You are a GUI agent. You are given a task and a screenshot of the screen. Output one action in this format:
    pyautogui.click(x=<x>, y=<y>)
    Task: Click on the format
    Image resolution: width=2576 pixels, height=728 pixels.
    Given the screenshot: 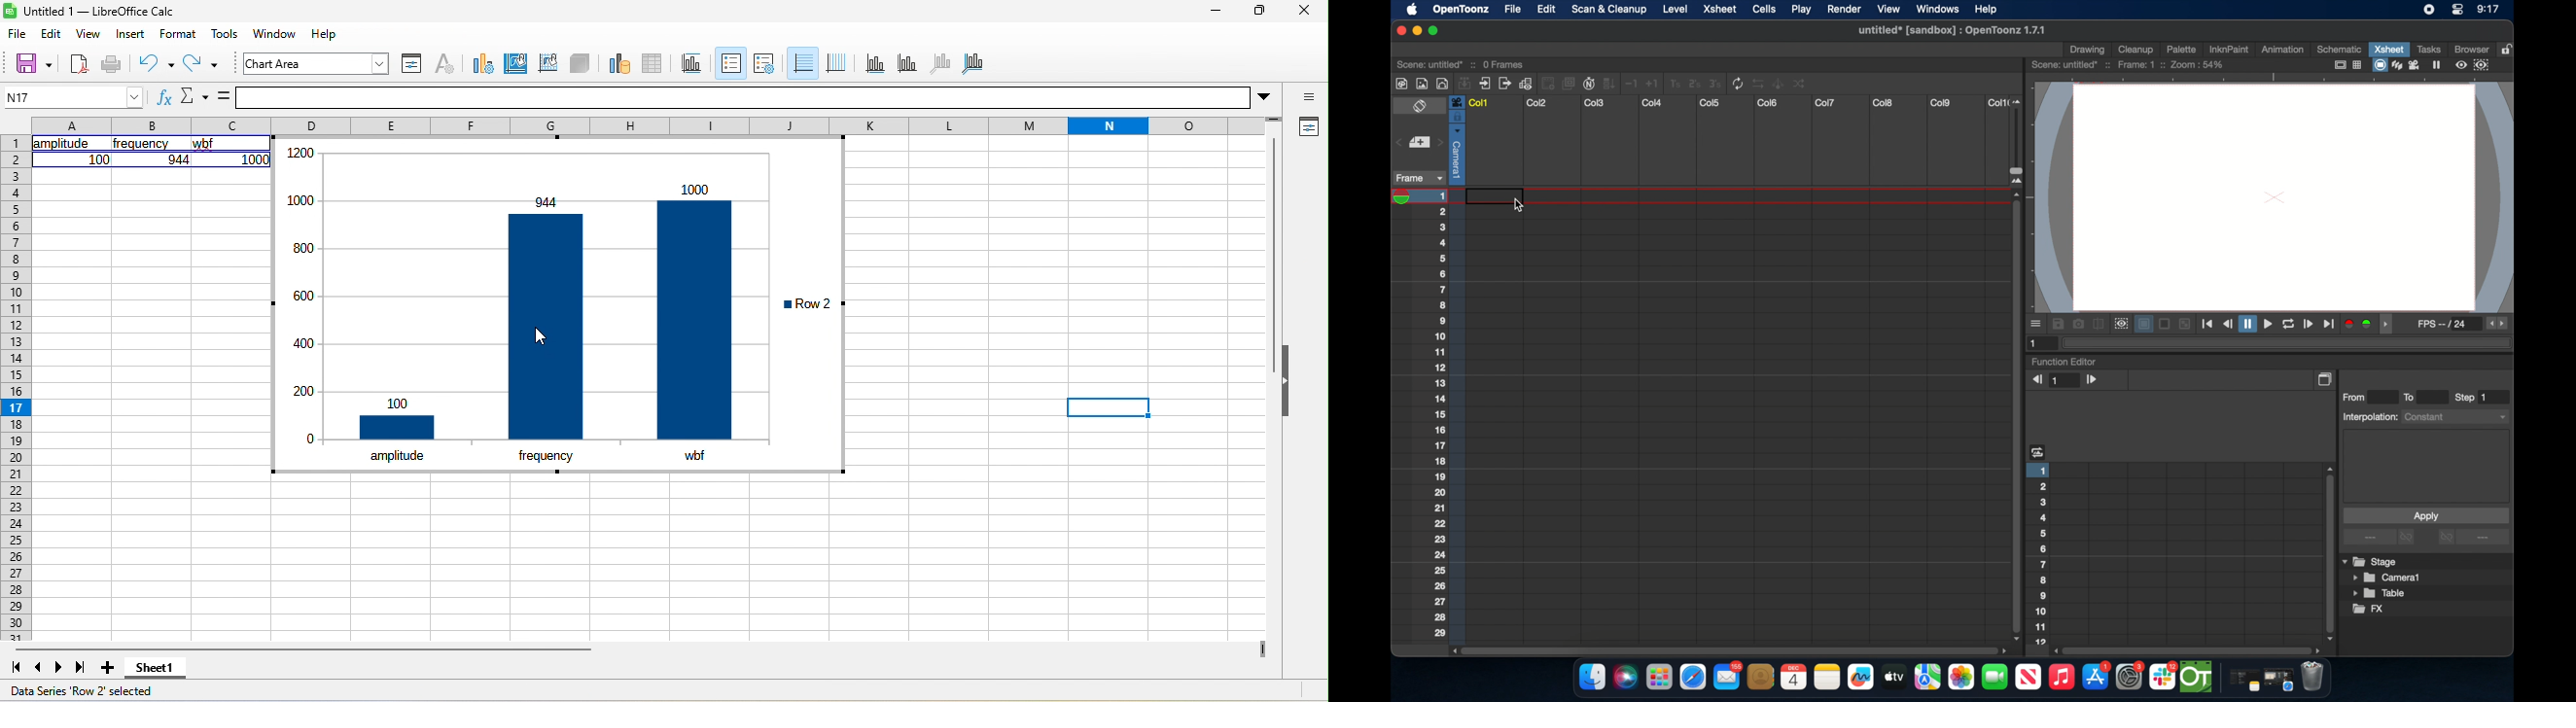 What is the action you would take?
    pyautogui.click(x=178, y=34)
    